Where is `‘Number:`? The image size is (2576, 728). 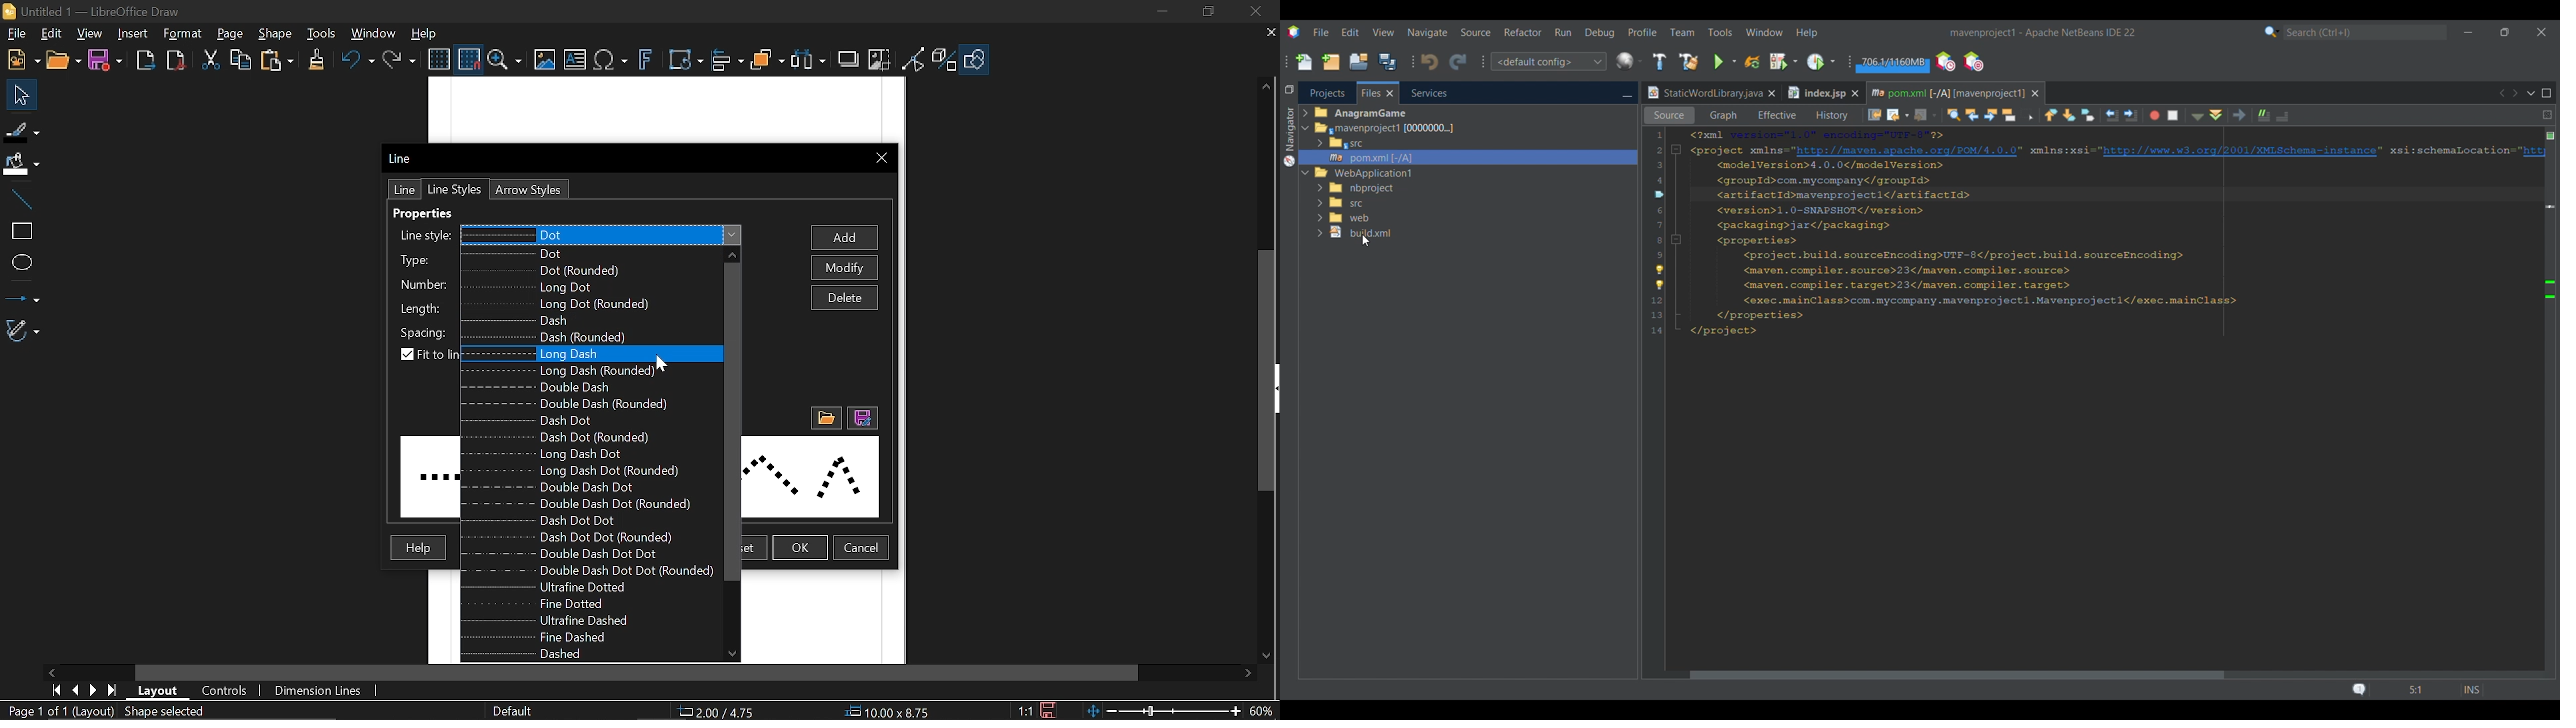
‘Number: is located at coordinates (420, 285).